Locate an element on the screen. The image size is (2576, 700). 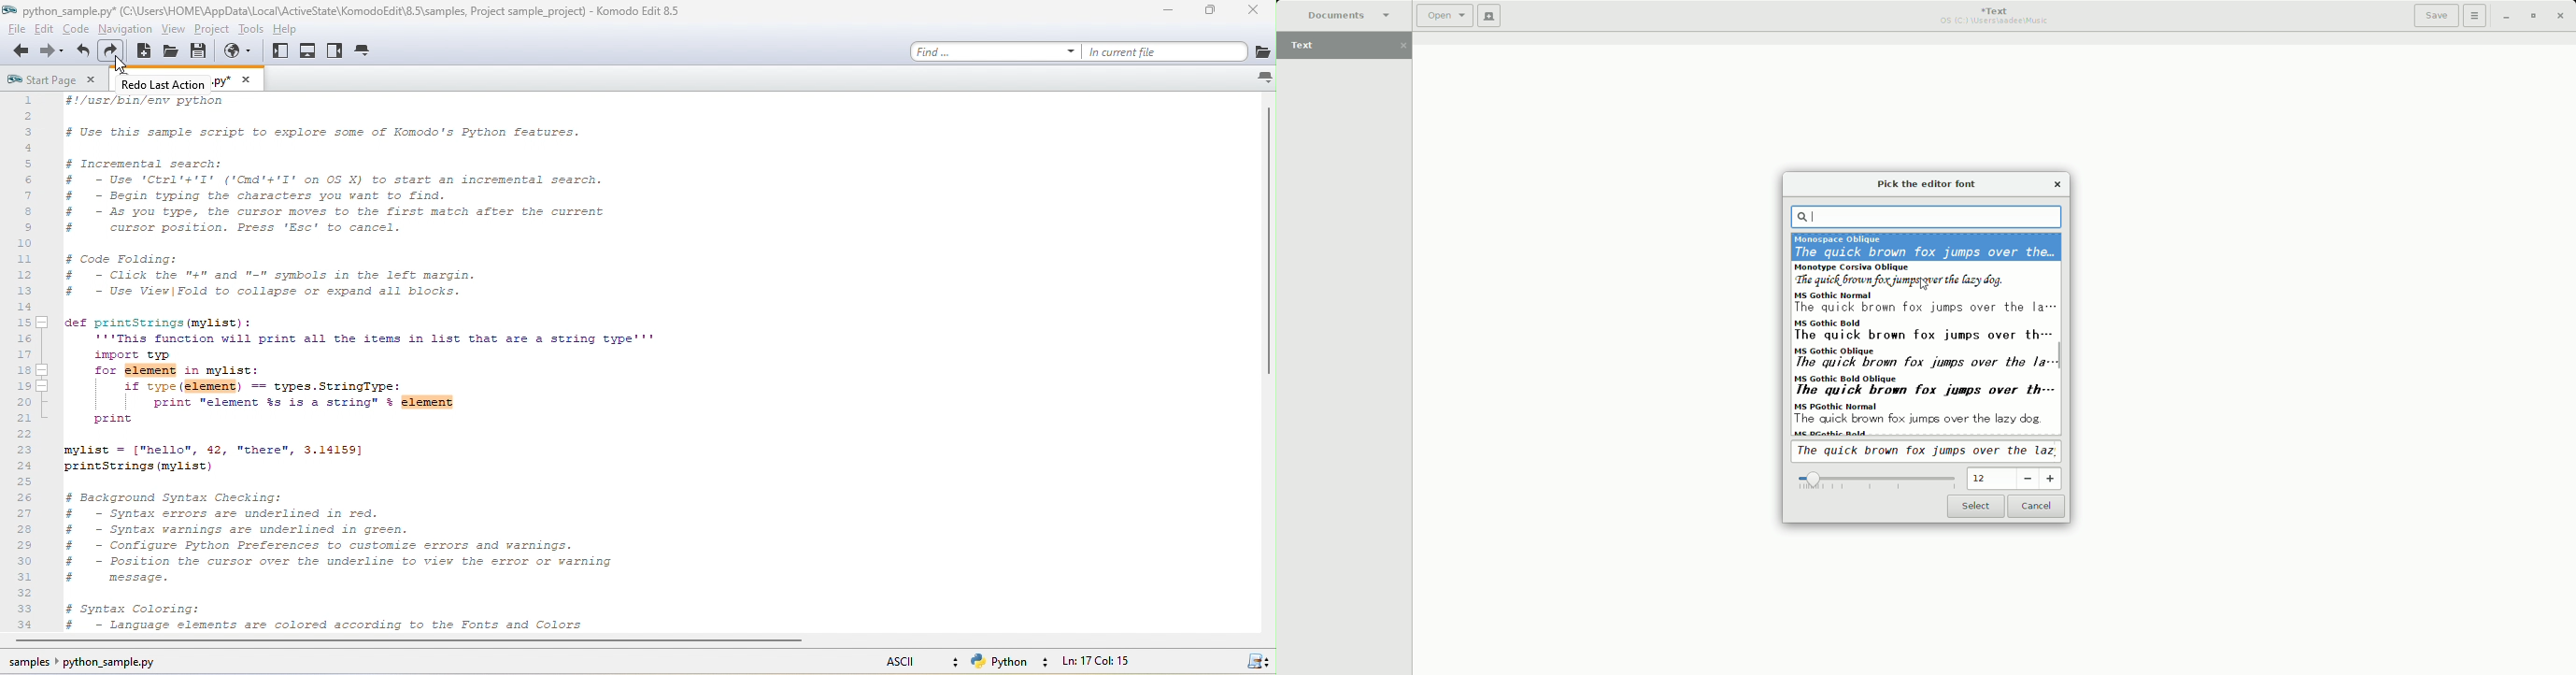
show /hide bottom pane is located at coordinates (310, 51).